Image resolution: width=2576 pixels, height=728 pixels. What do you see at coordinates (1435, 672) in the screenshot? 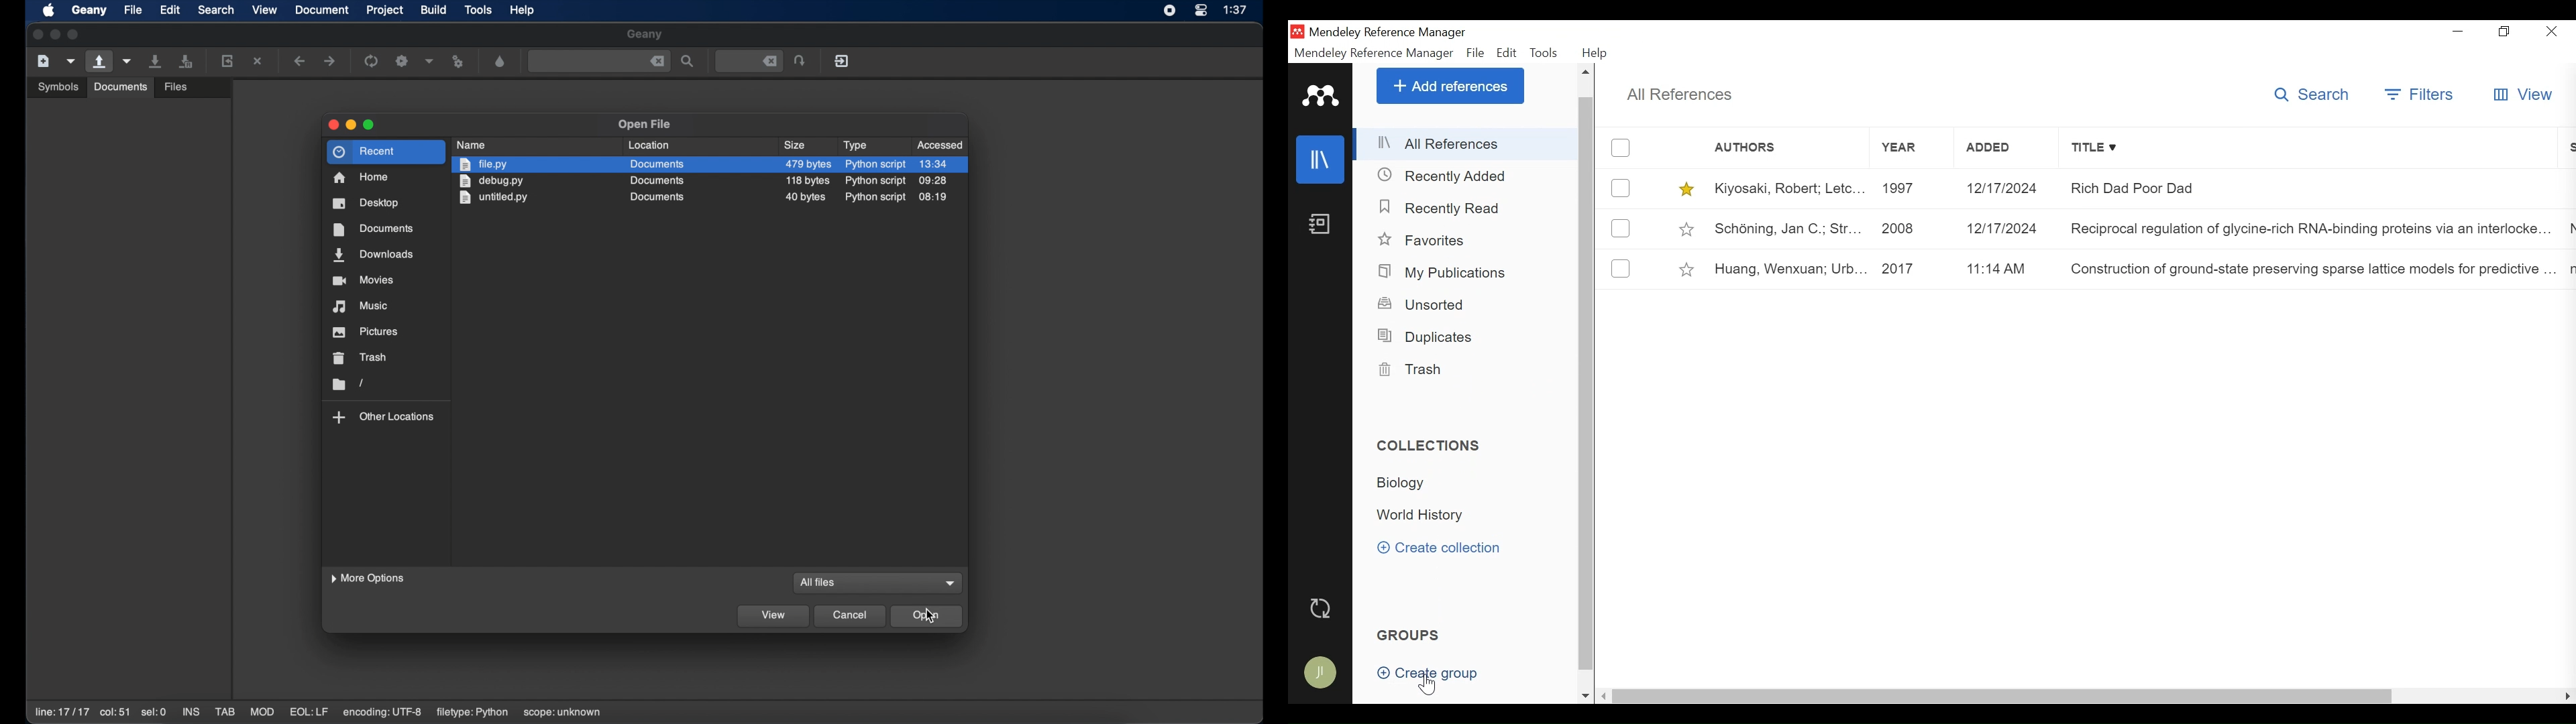
I see `Create Group` at bounding box center [1435, 672].